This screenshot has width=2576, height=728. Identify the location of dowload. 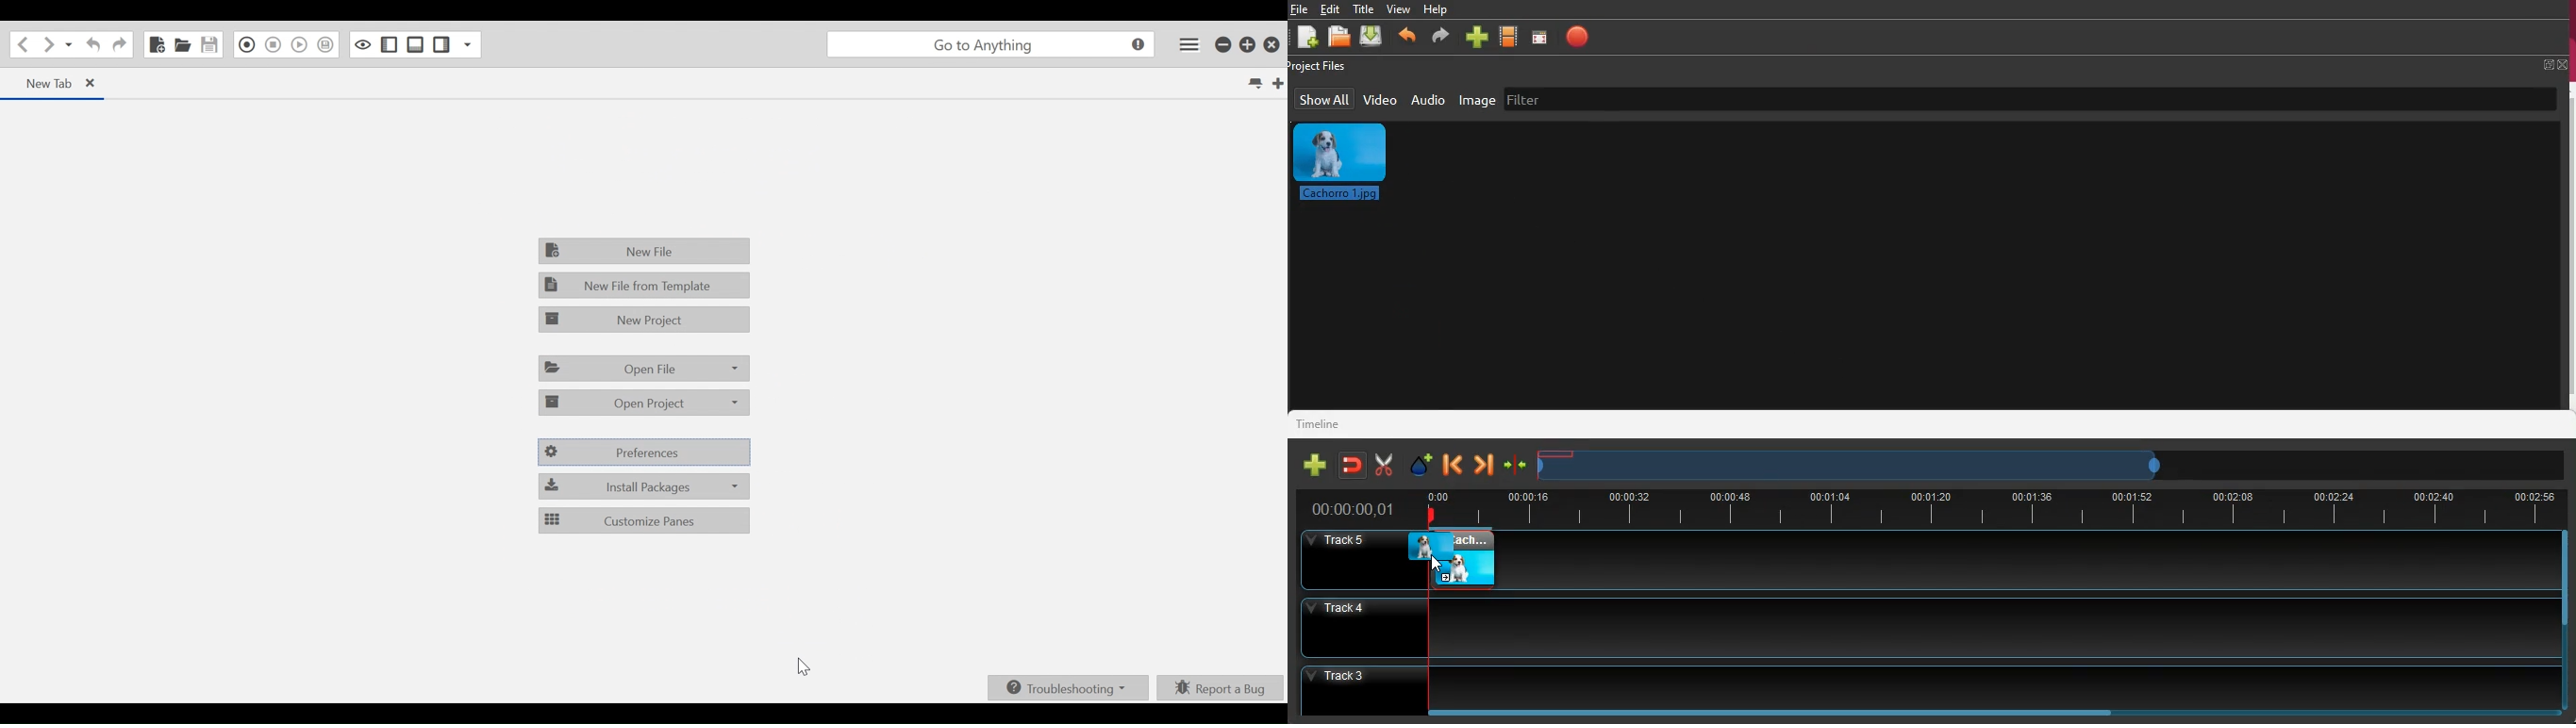
(1374, 38).